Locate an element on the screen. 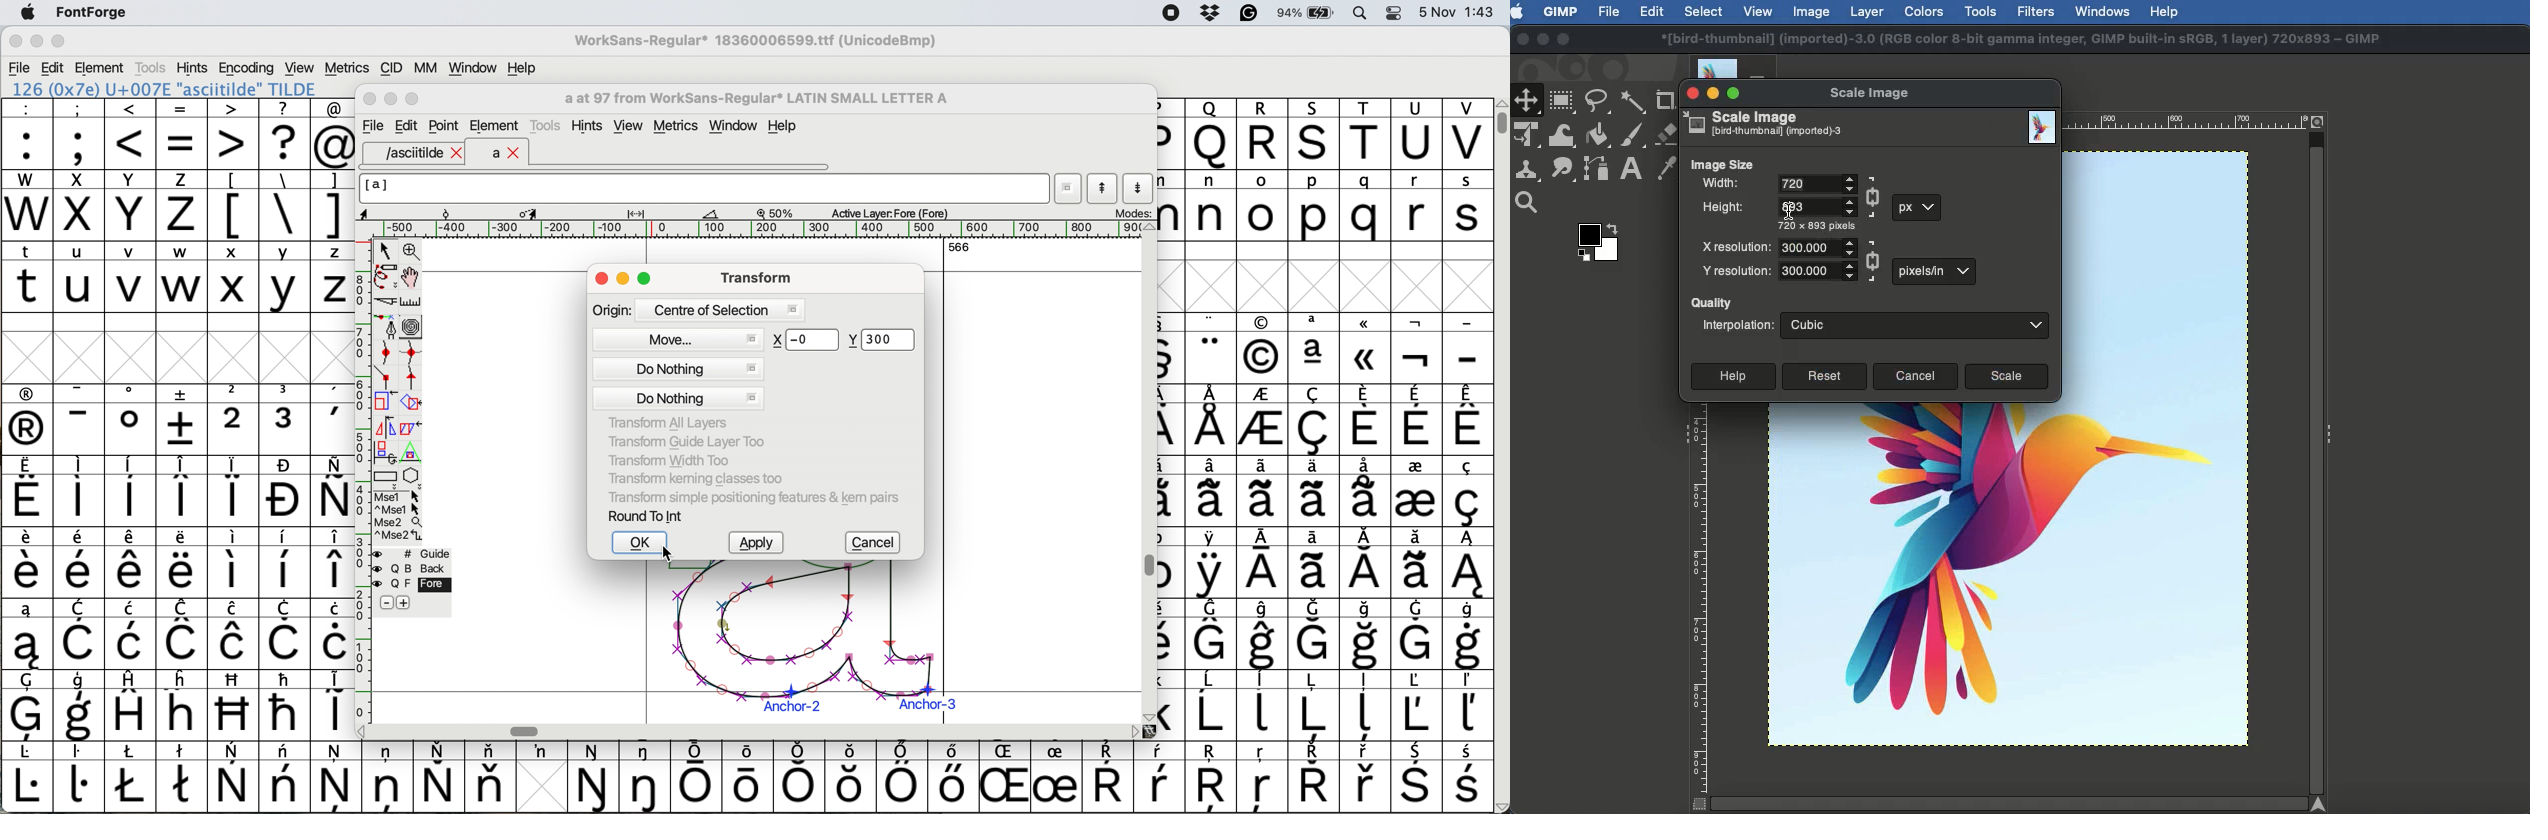  Scale image is located at coordinates (1868, 88).